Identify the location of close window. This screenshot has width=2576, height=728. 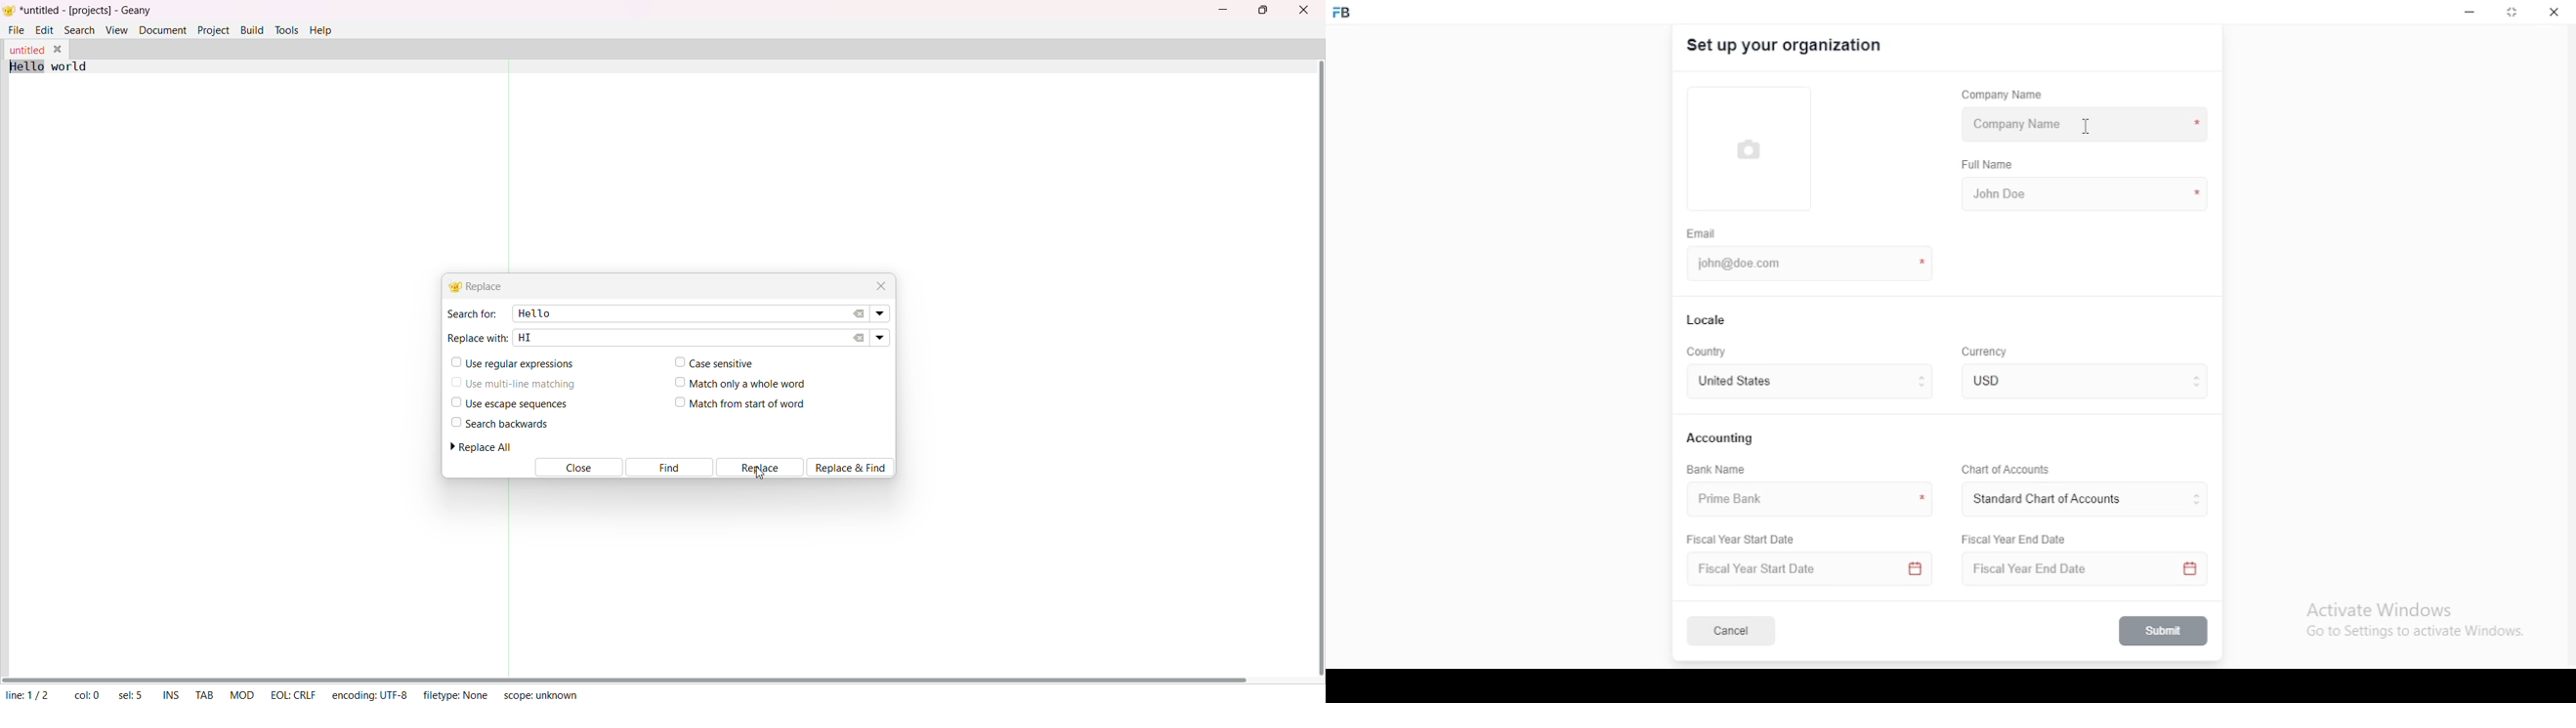
(2552, 12).